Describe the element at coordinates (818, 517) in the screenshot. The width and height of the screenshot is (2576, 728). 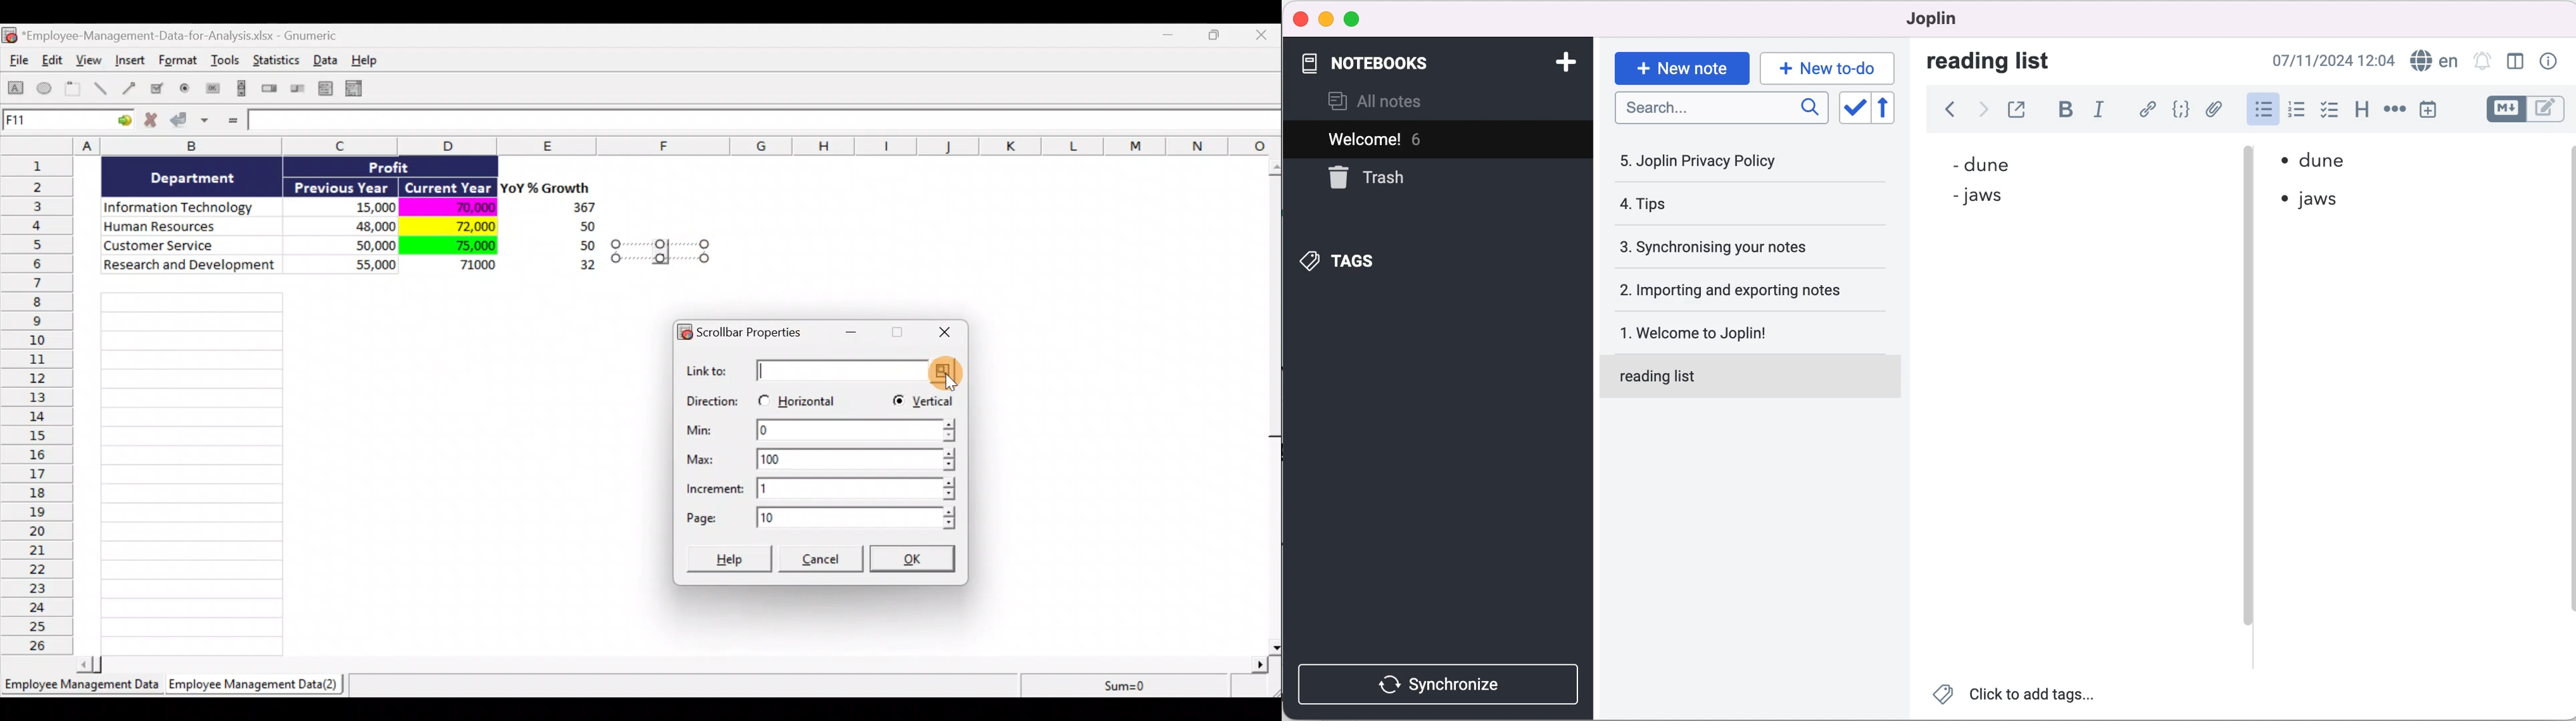
I see `Page` at that location.